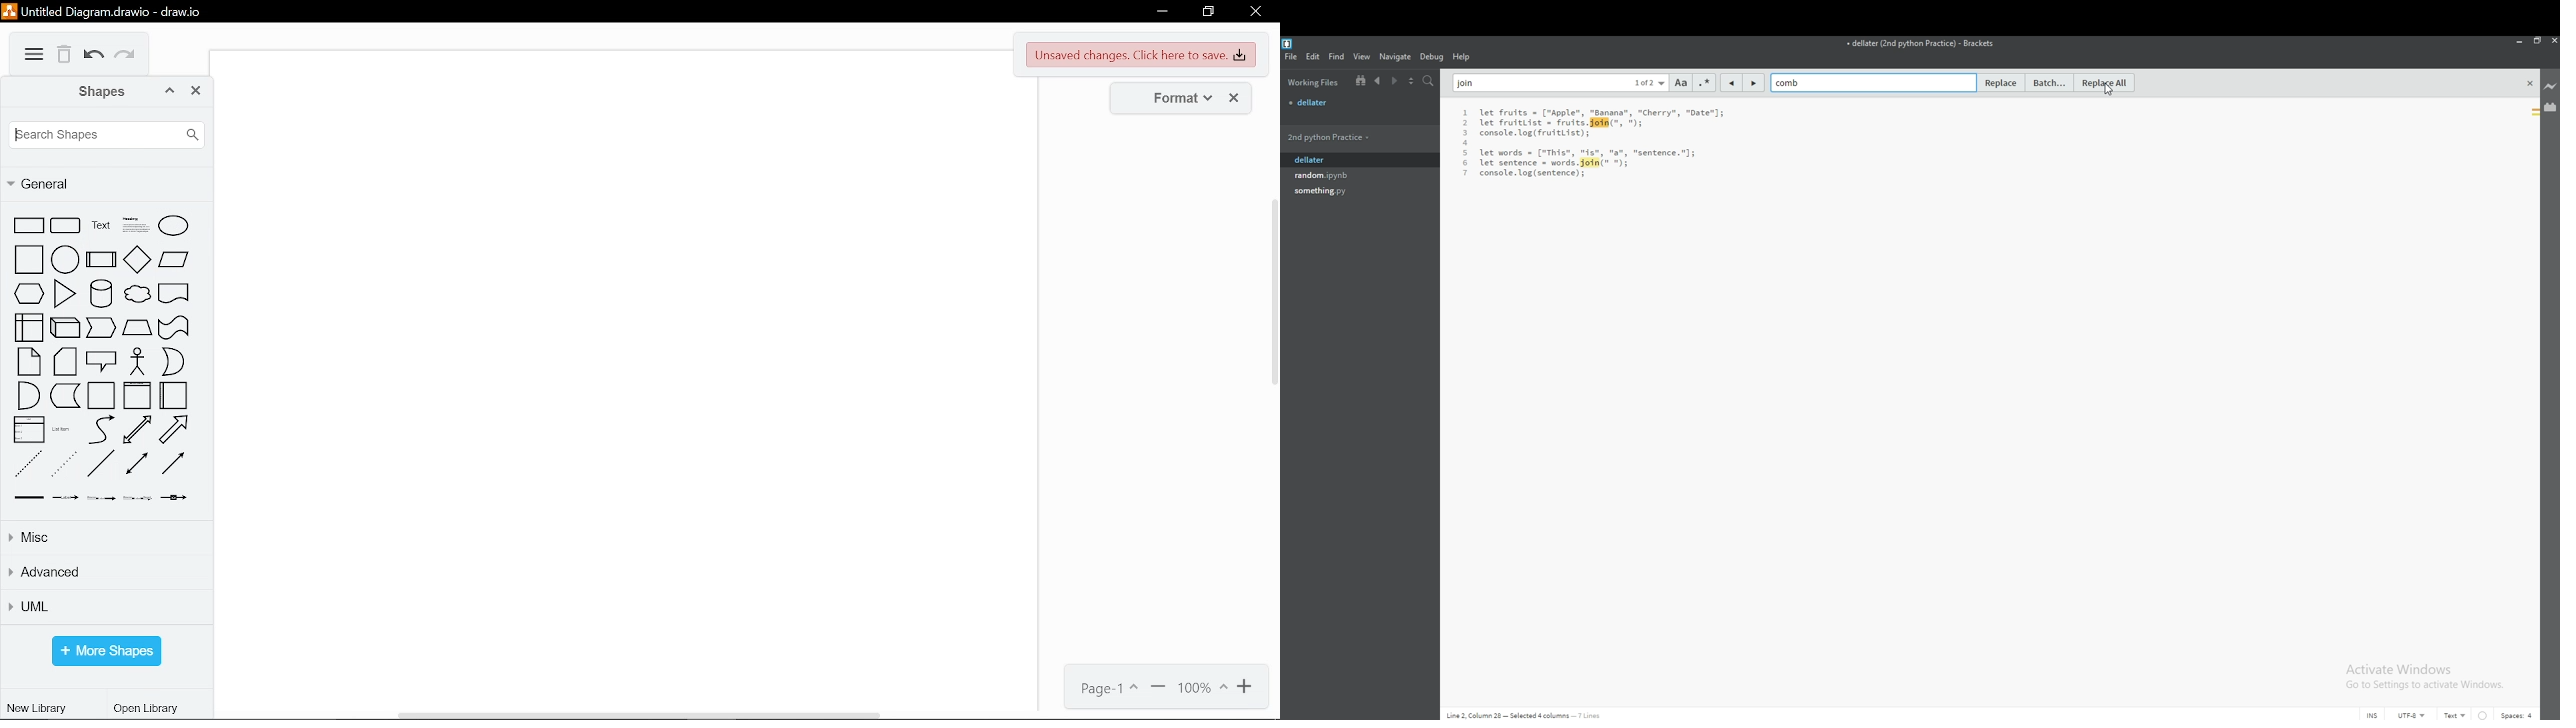 This screenshot has height=728, width=2576. Describe the element at coordinates (1395, 81) in the screenshot. I see `next` at that location.